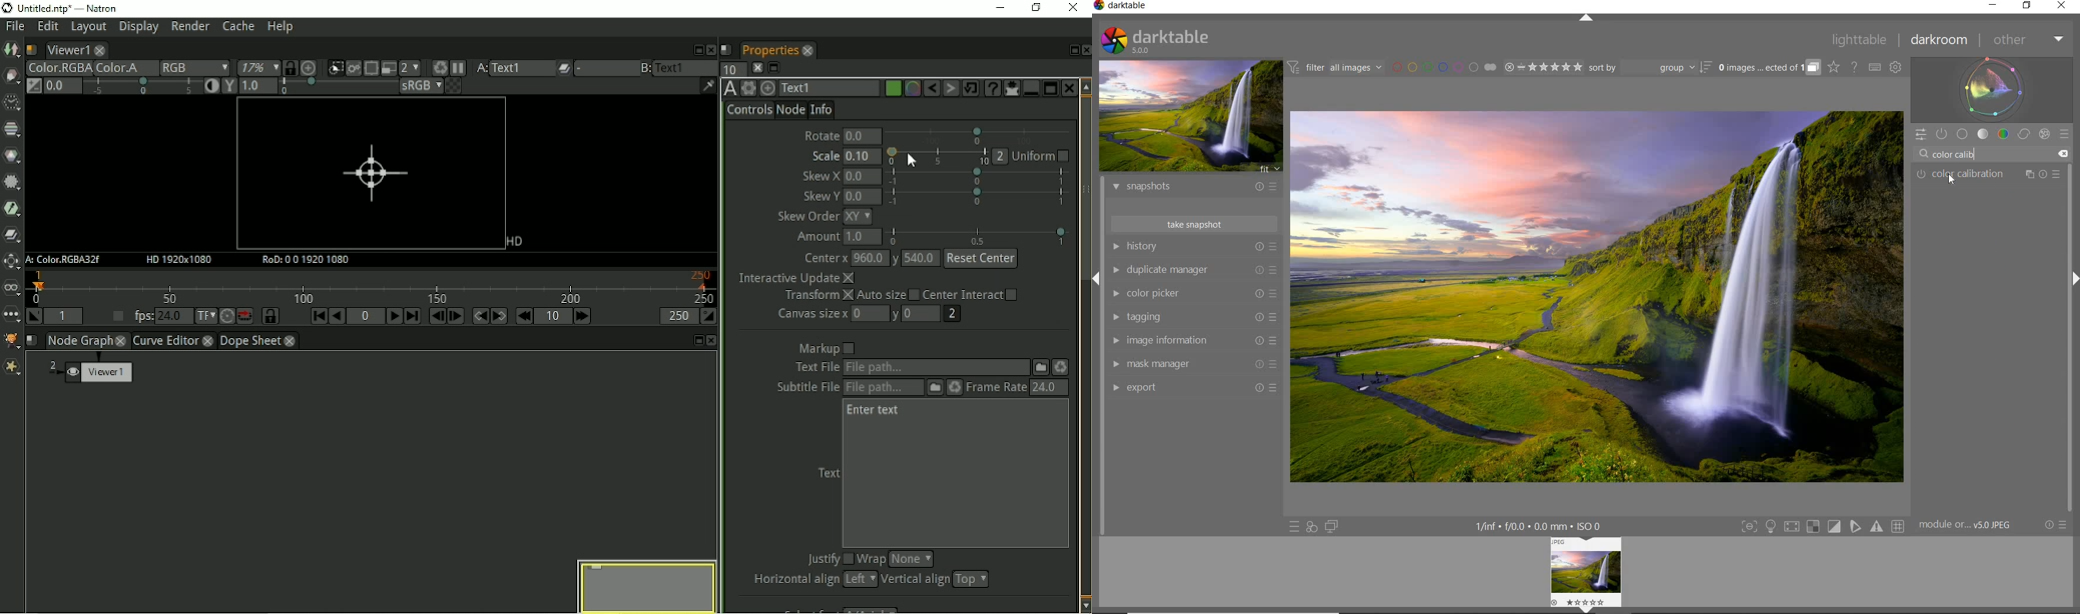  Describe the element at coordinates (1156, 41) in the screenshot. I see `SYSTEM LOGO` at that location.